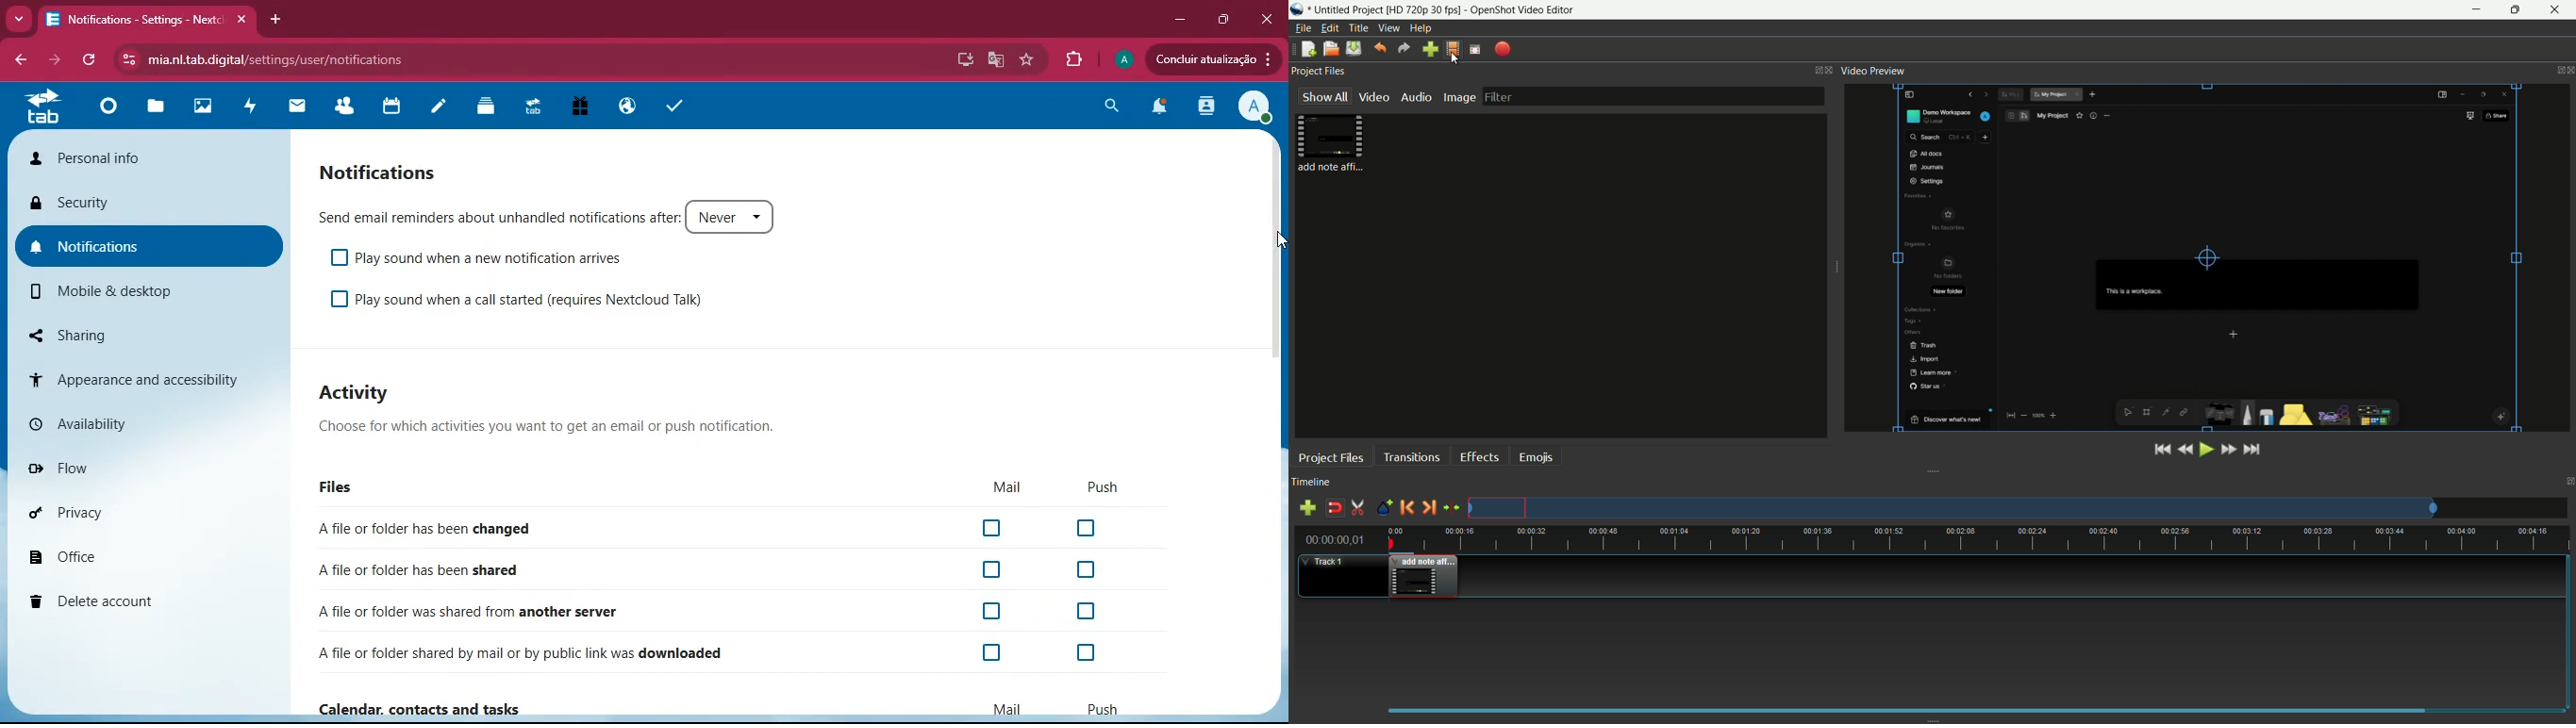 This screenshot has height=728, width=2576. What do you see at coordinates (44, 109) in the screenshot?
I see `tab` at bounding box center [44, 109].